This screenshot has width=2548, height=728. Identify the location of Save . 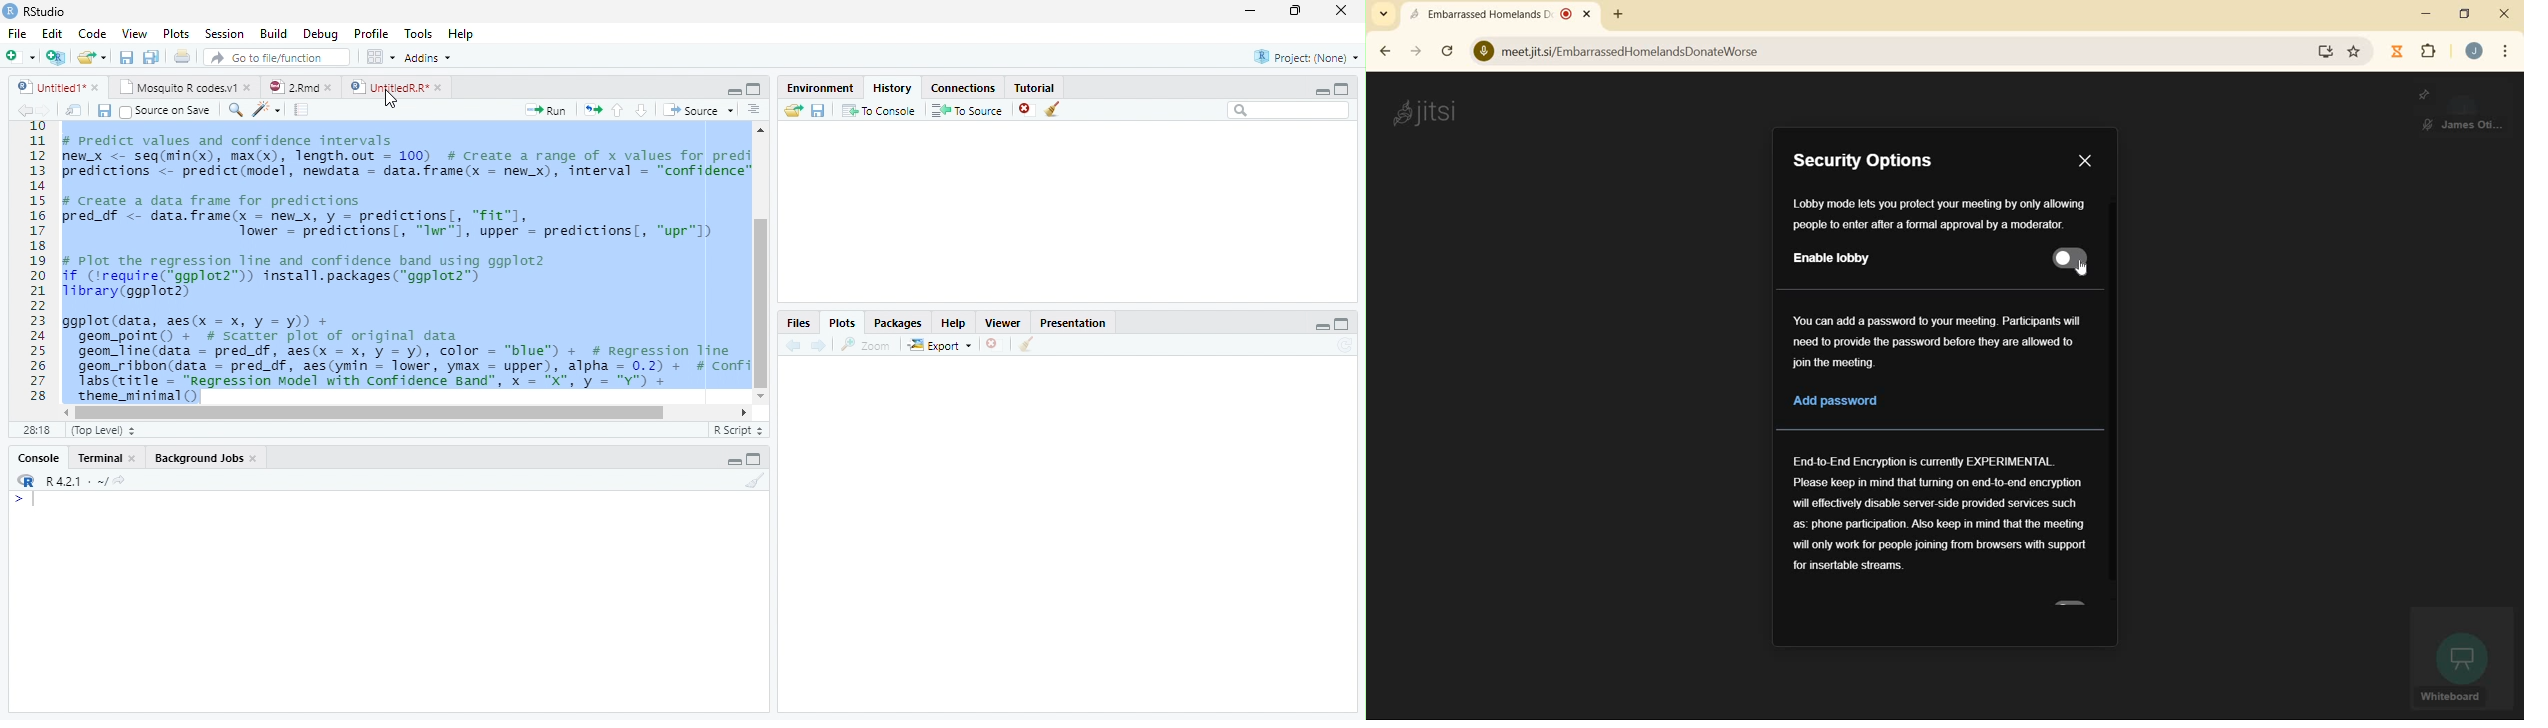
(130, 59).